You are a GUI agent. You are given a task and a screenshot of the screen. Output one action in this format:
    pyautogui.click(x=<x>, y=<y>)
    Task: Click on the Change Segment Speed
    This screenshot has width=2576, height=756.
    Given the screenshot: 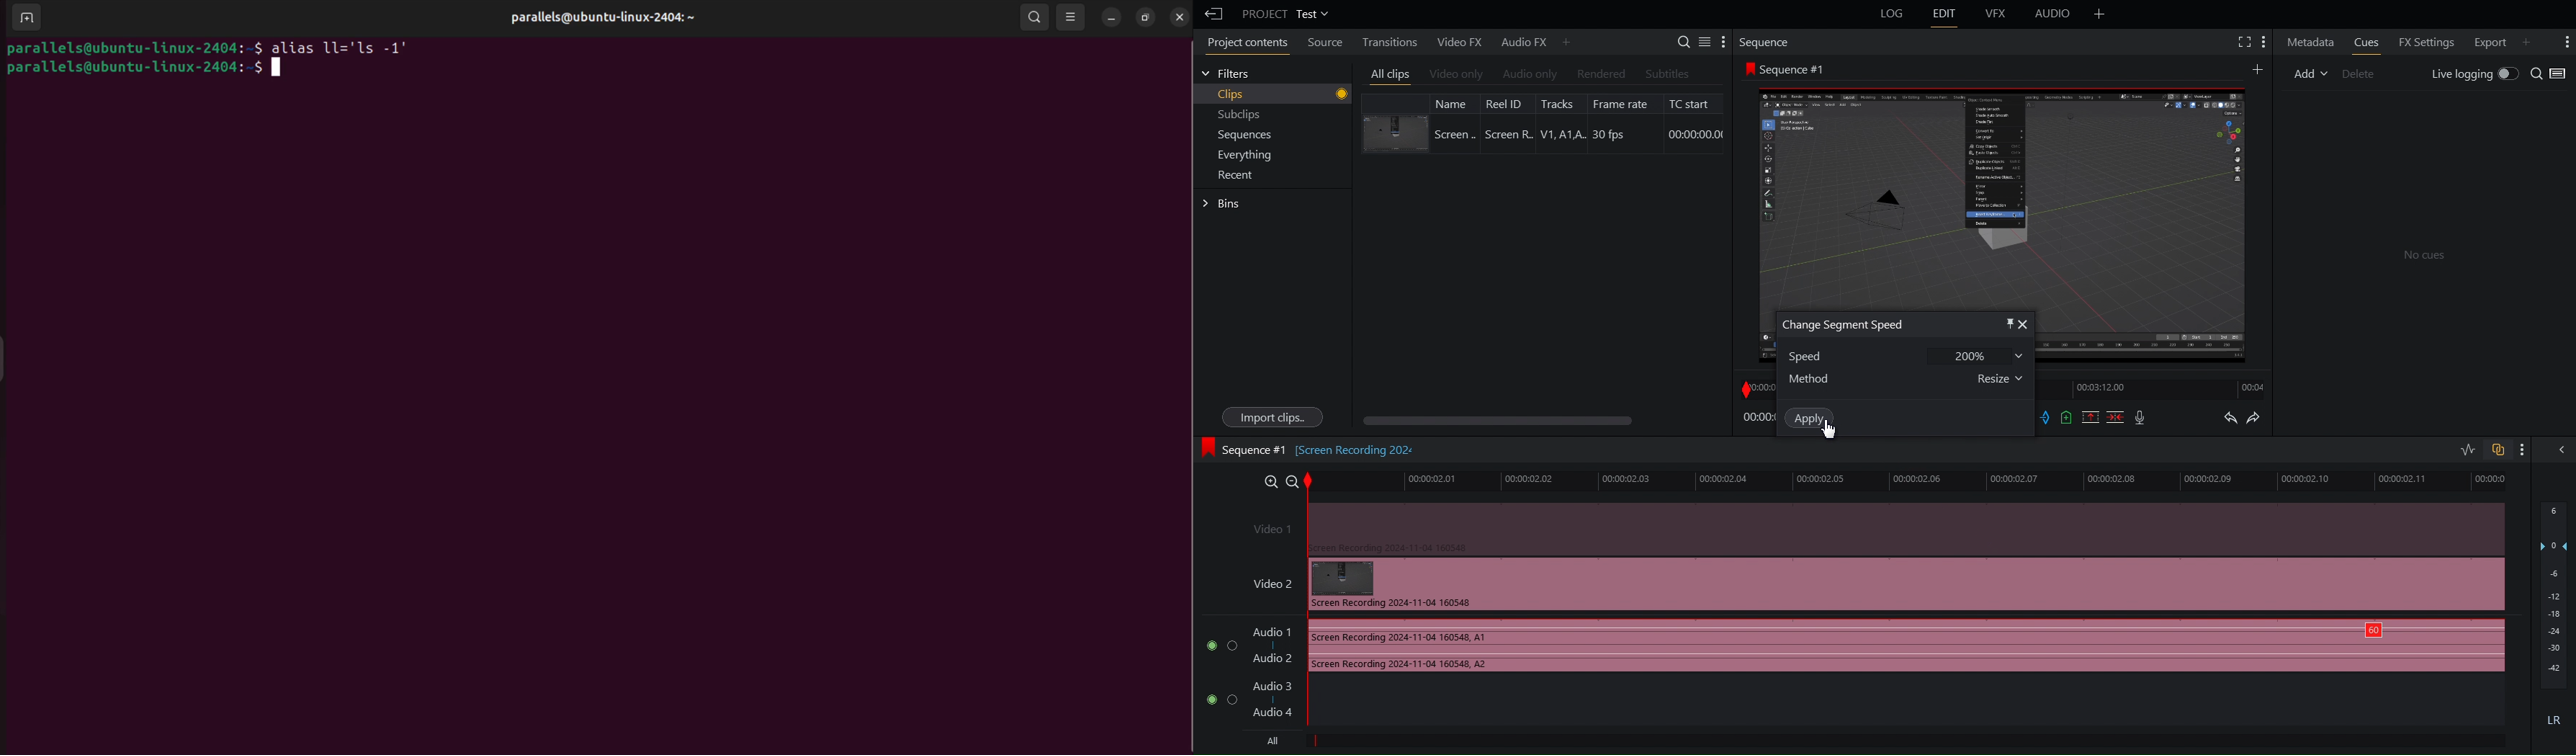 What is the action you would take?
    pyautogui.click(x=1844, y=325)
    